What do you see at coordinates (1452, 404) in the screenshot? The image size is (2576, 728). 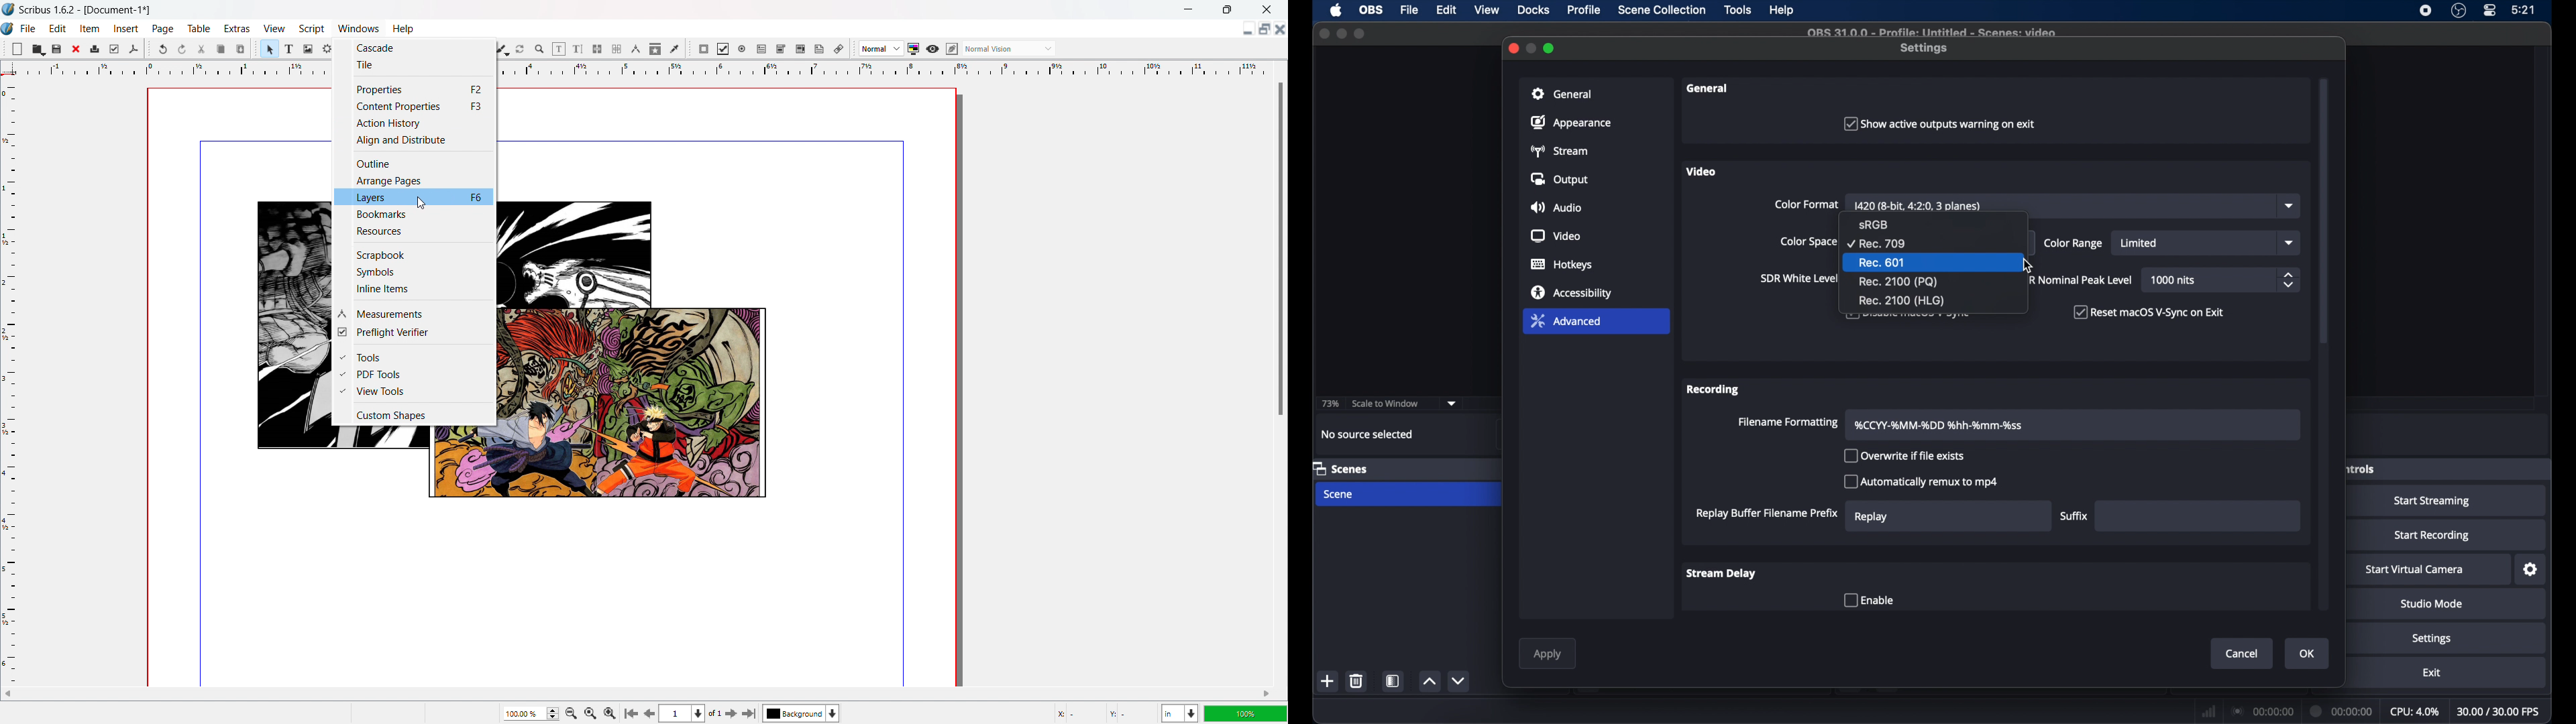 I see `dropdown` at bounding box center [1452, 404].